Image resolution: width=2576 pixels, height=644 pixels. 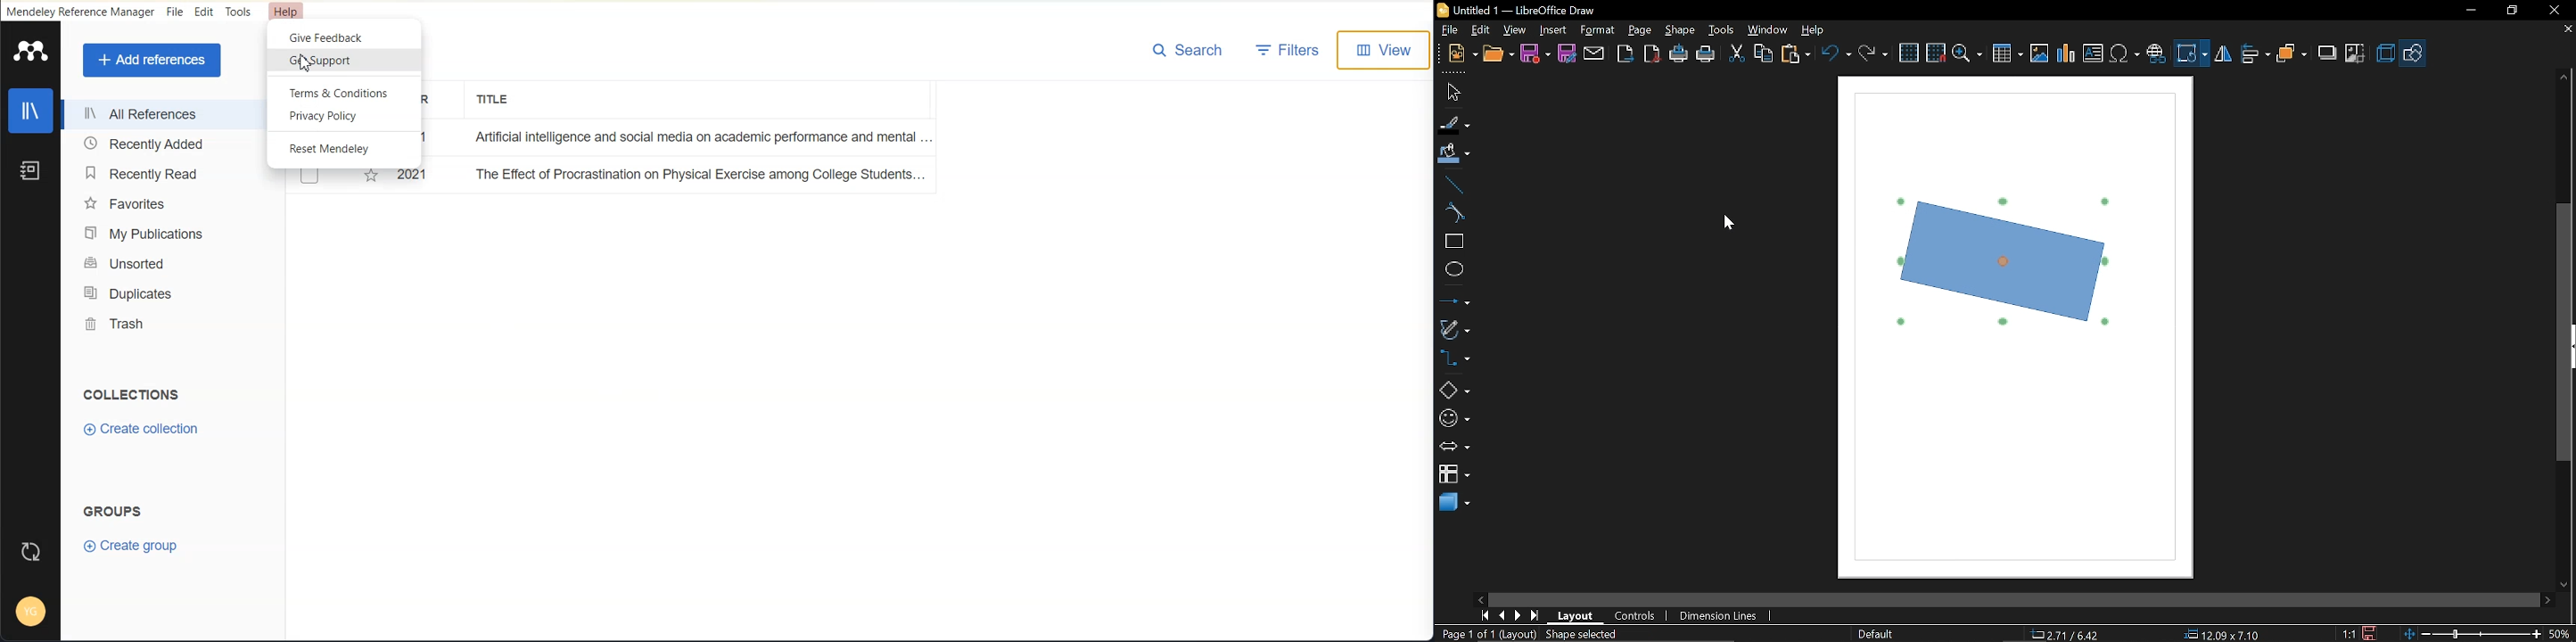 What do you see at coordinates (2470, 11) in the screenshot?
I see `minimize` at bounding box center [2470, 11].